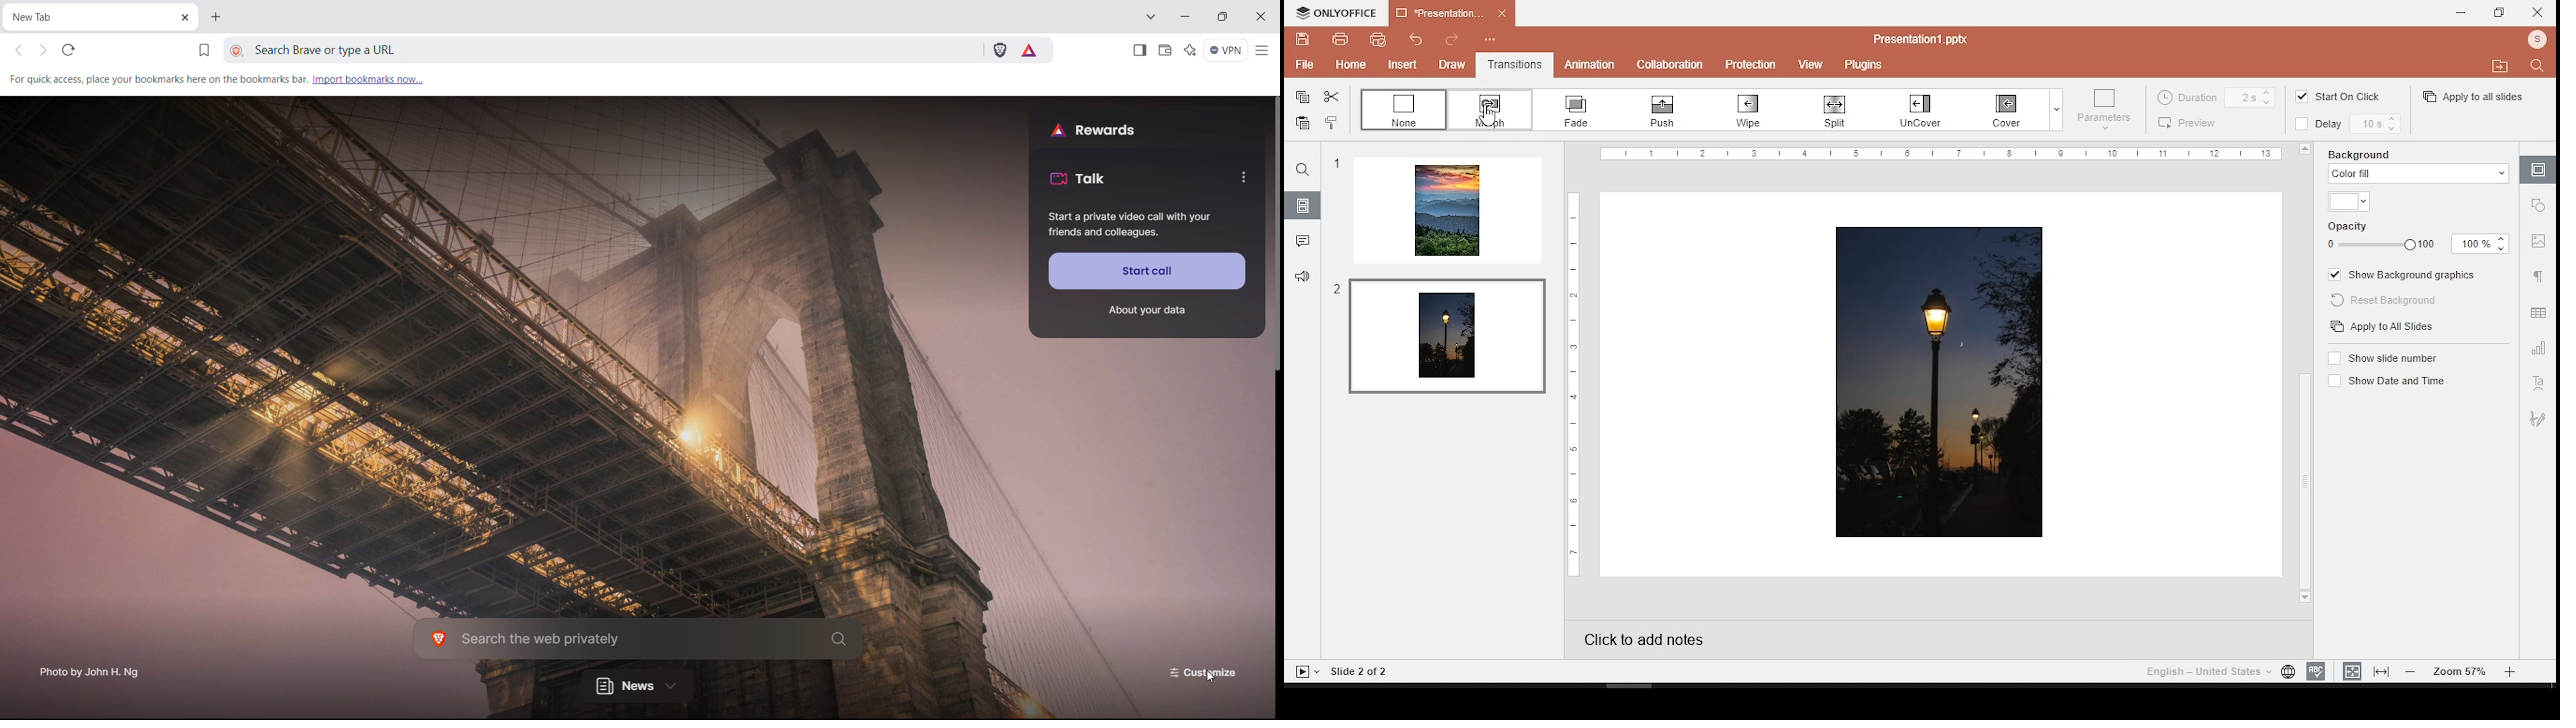 This screenshot has width=2576, height=728. Describe the element at coordinates (2359, 223) in the screenshot. I see `opacity` at that location.